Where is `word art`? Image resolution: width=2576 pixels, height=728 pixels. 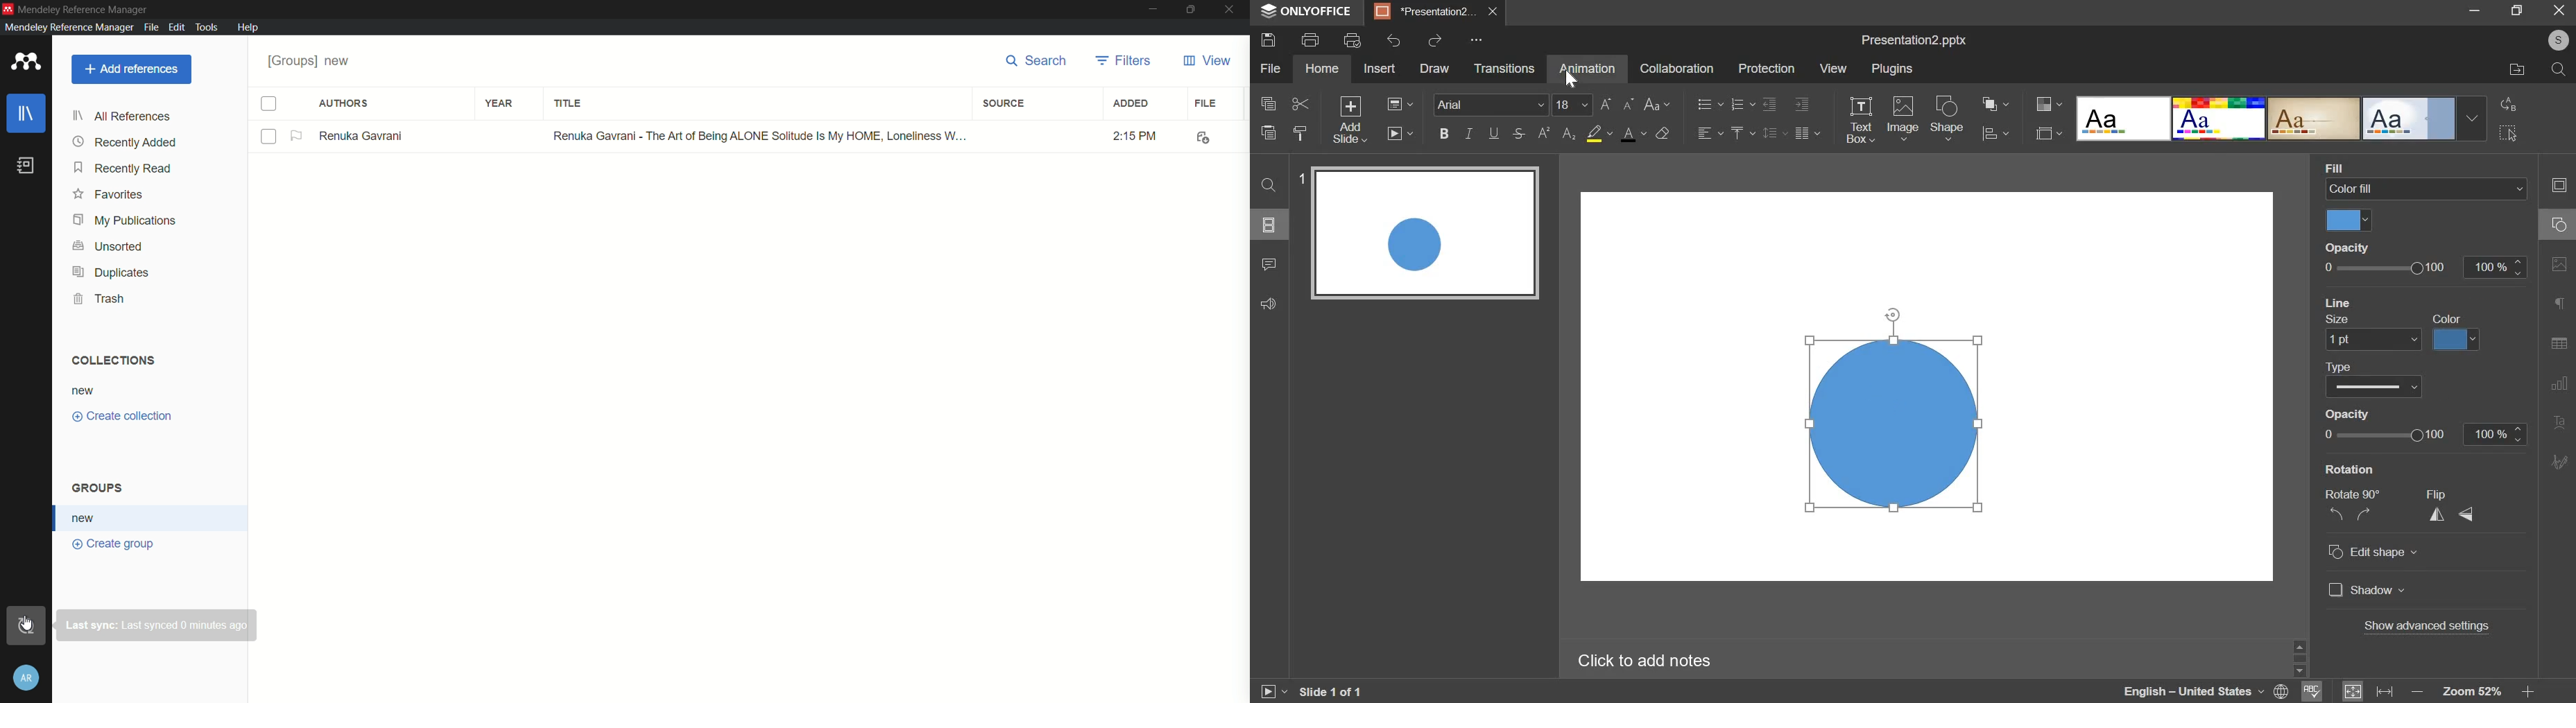 word art is located at coordinates (2282, 119).